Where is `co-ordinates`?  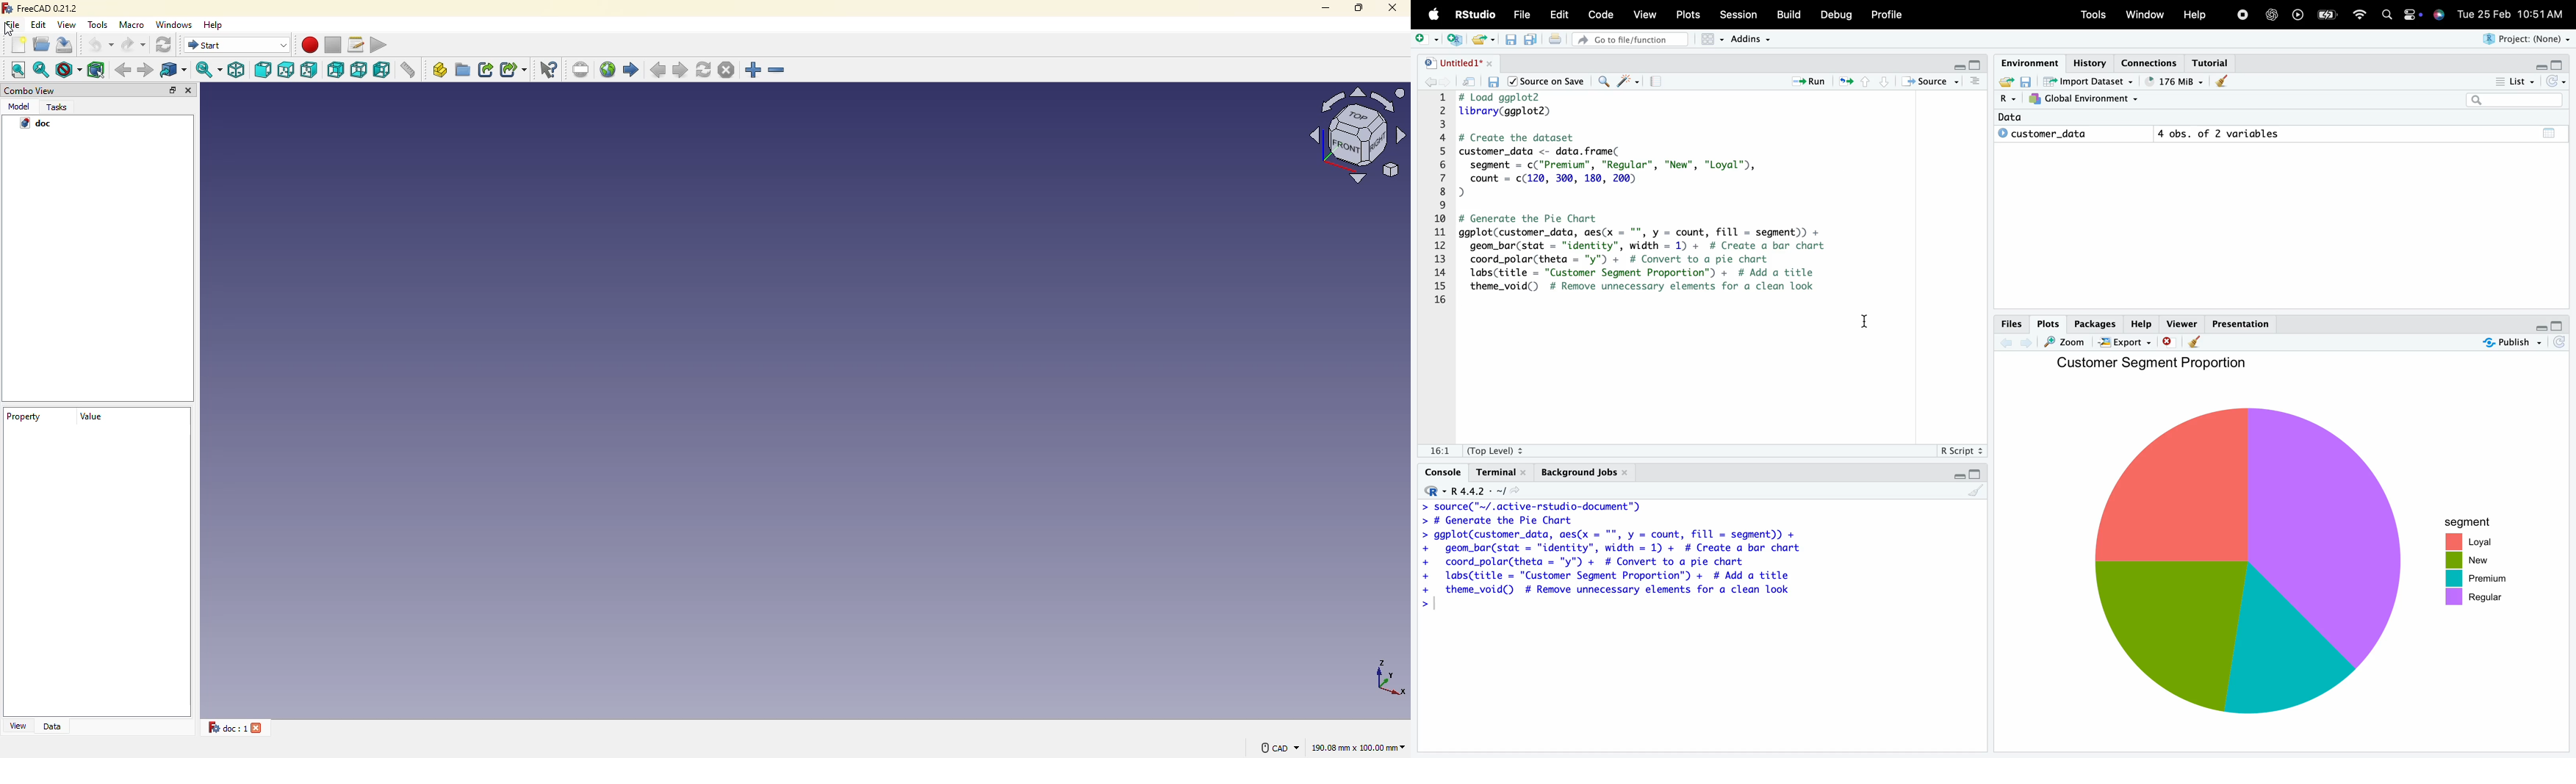
co-ordinates is located at coordinates (1378, 676).